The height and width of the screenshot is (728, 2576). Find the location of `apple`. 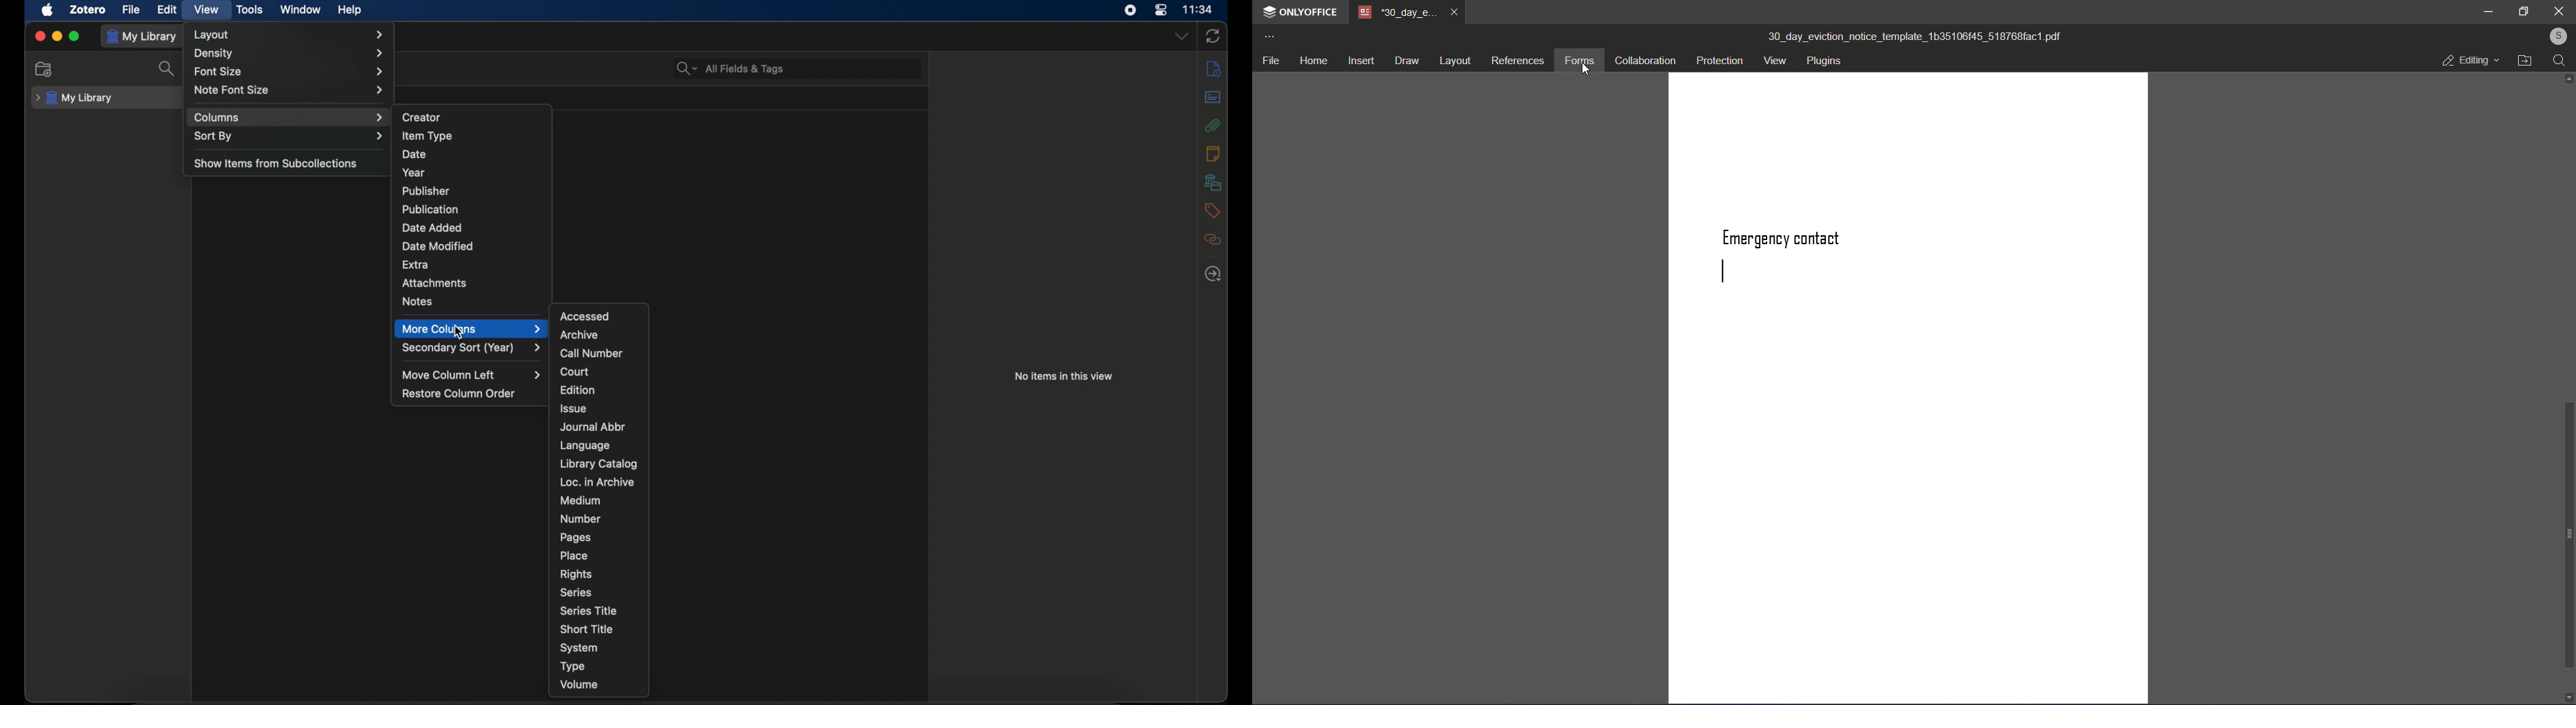

apple is located at coordinates (48, 10).